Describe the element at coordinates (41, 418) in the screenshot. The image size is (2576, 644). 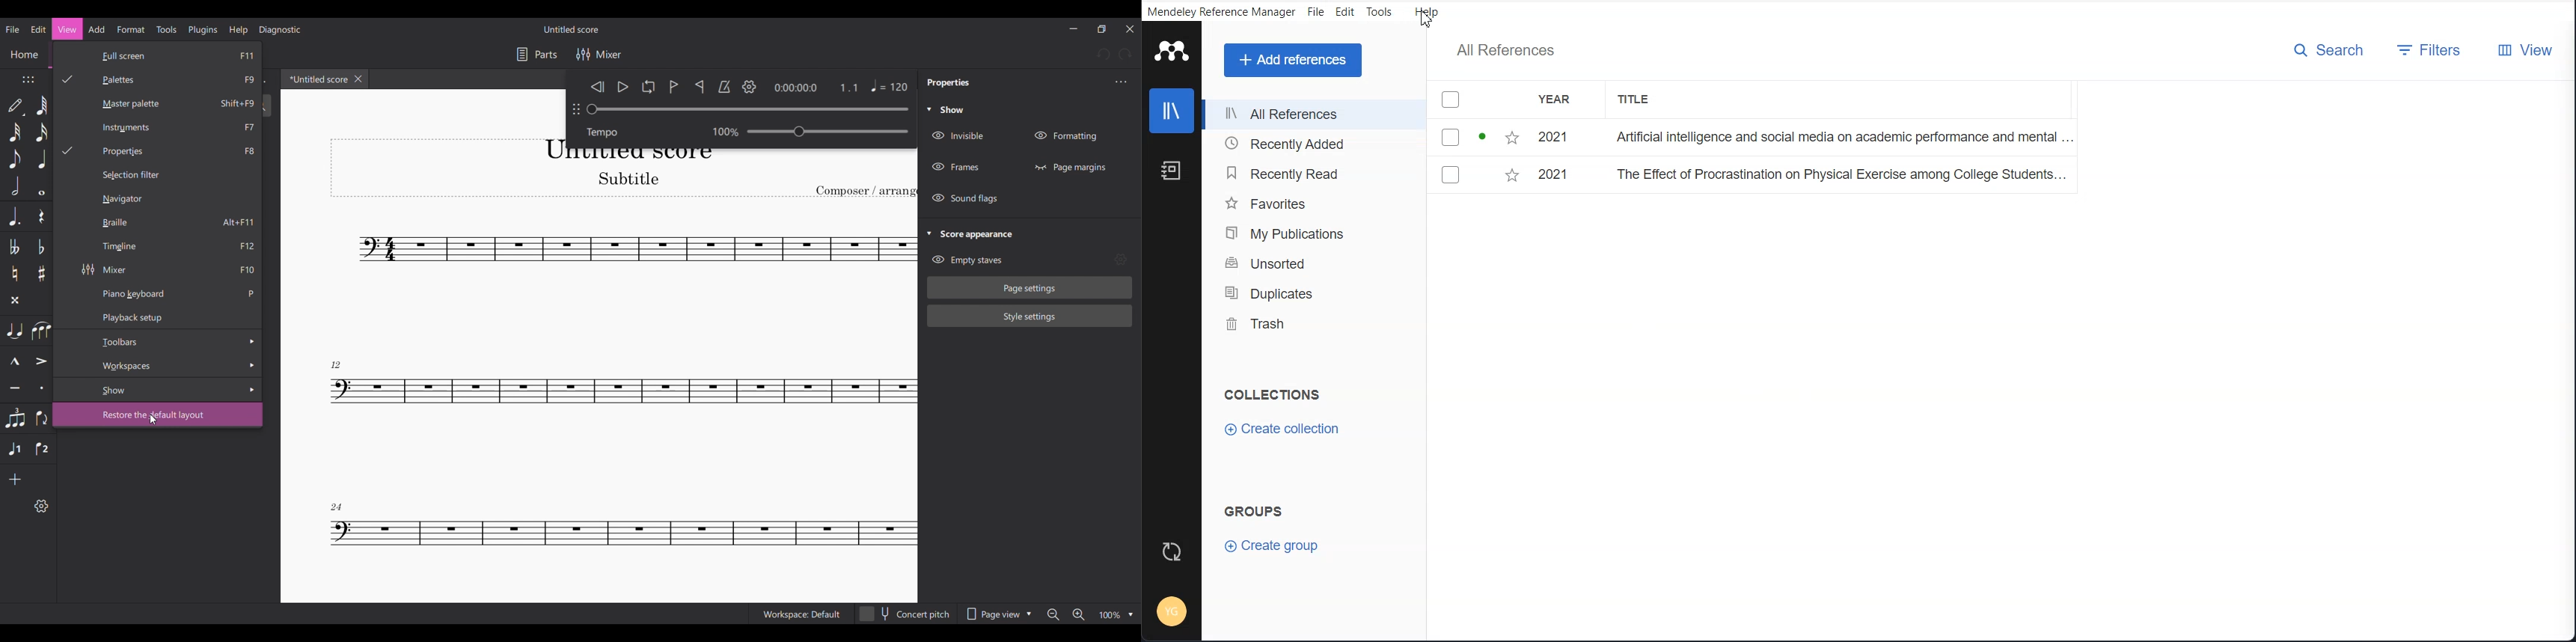
I see `Flip direction` at that location.